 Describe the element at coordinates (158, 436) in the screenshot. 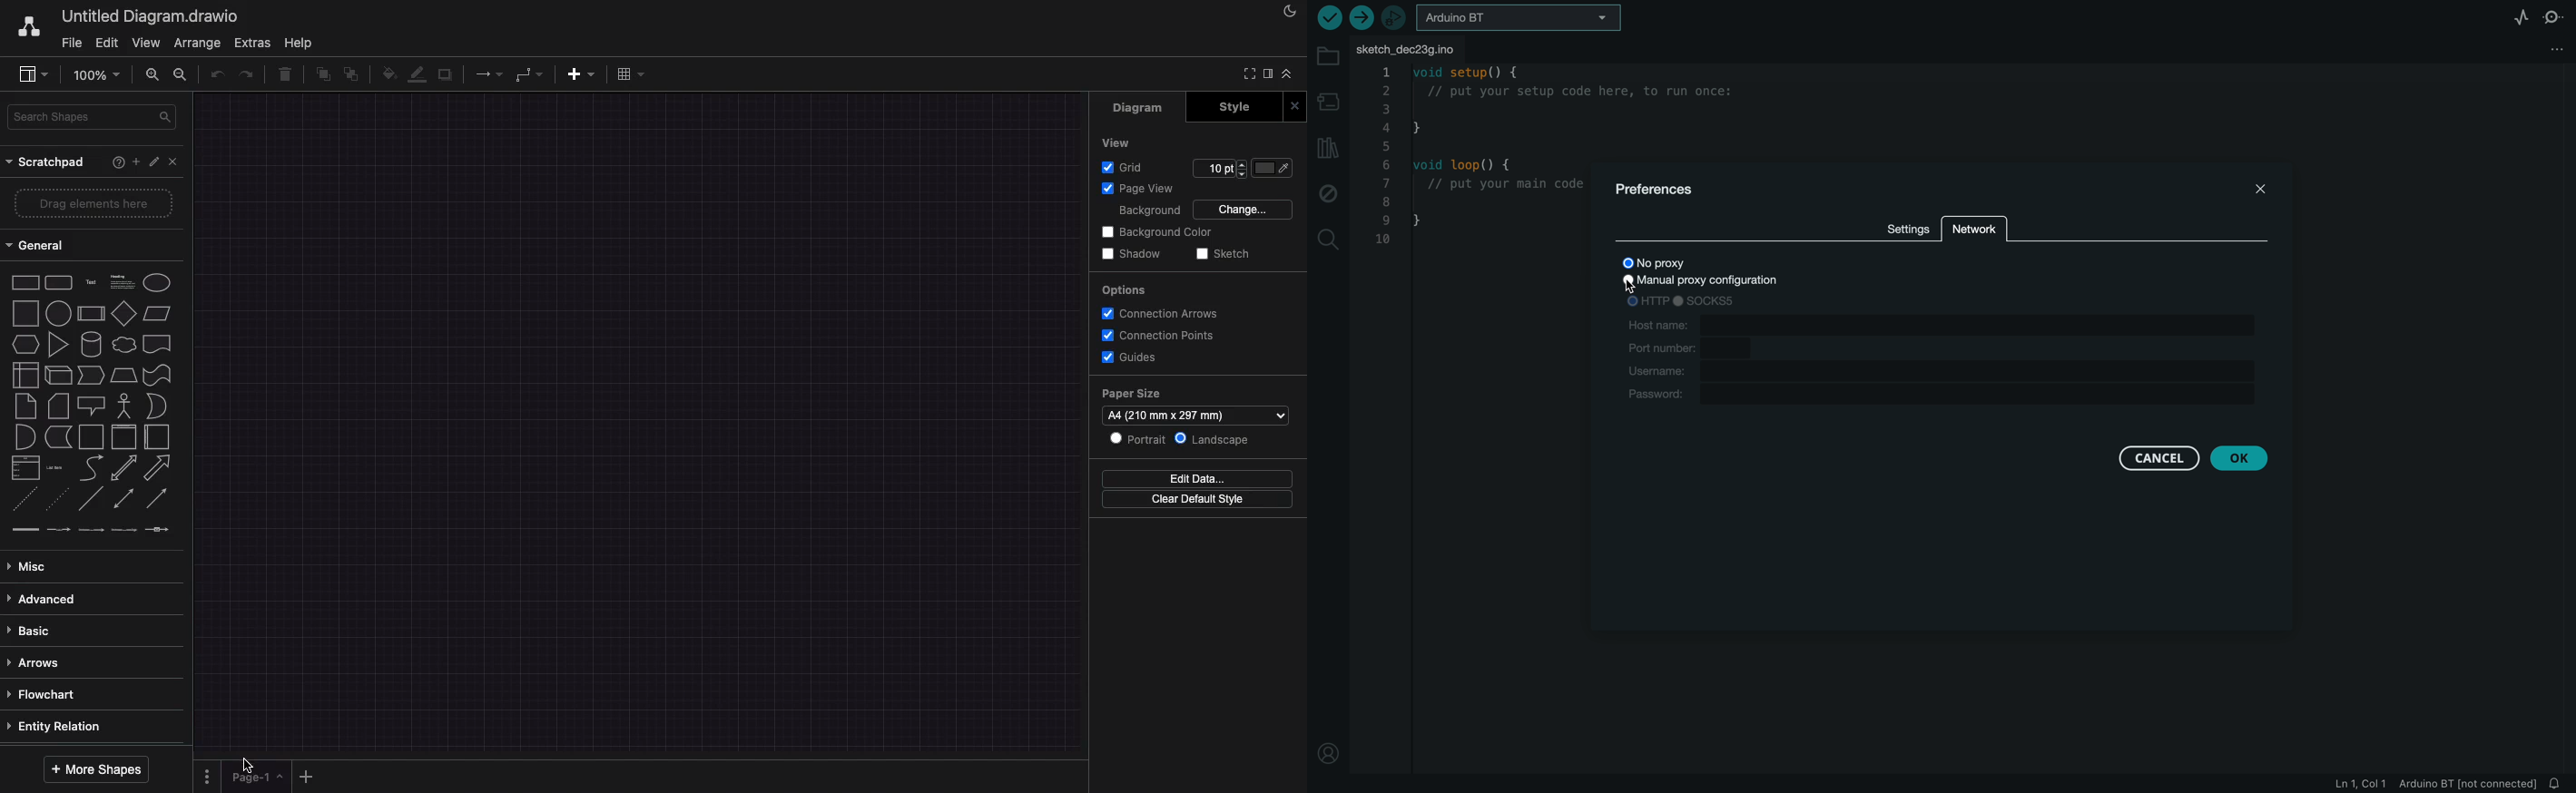

I see `horizontal container` at that location.